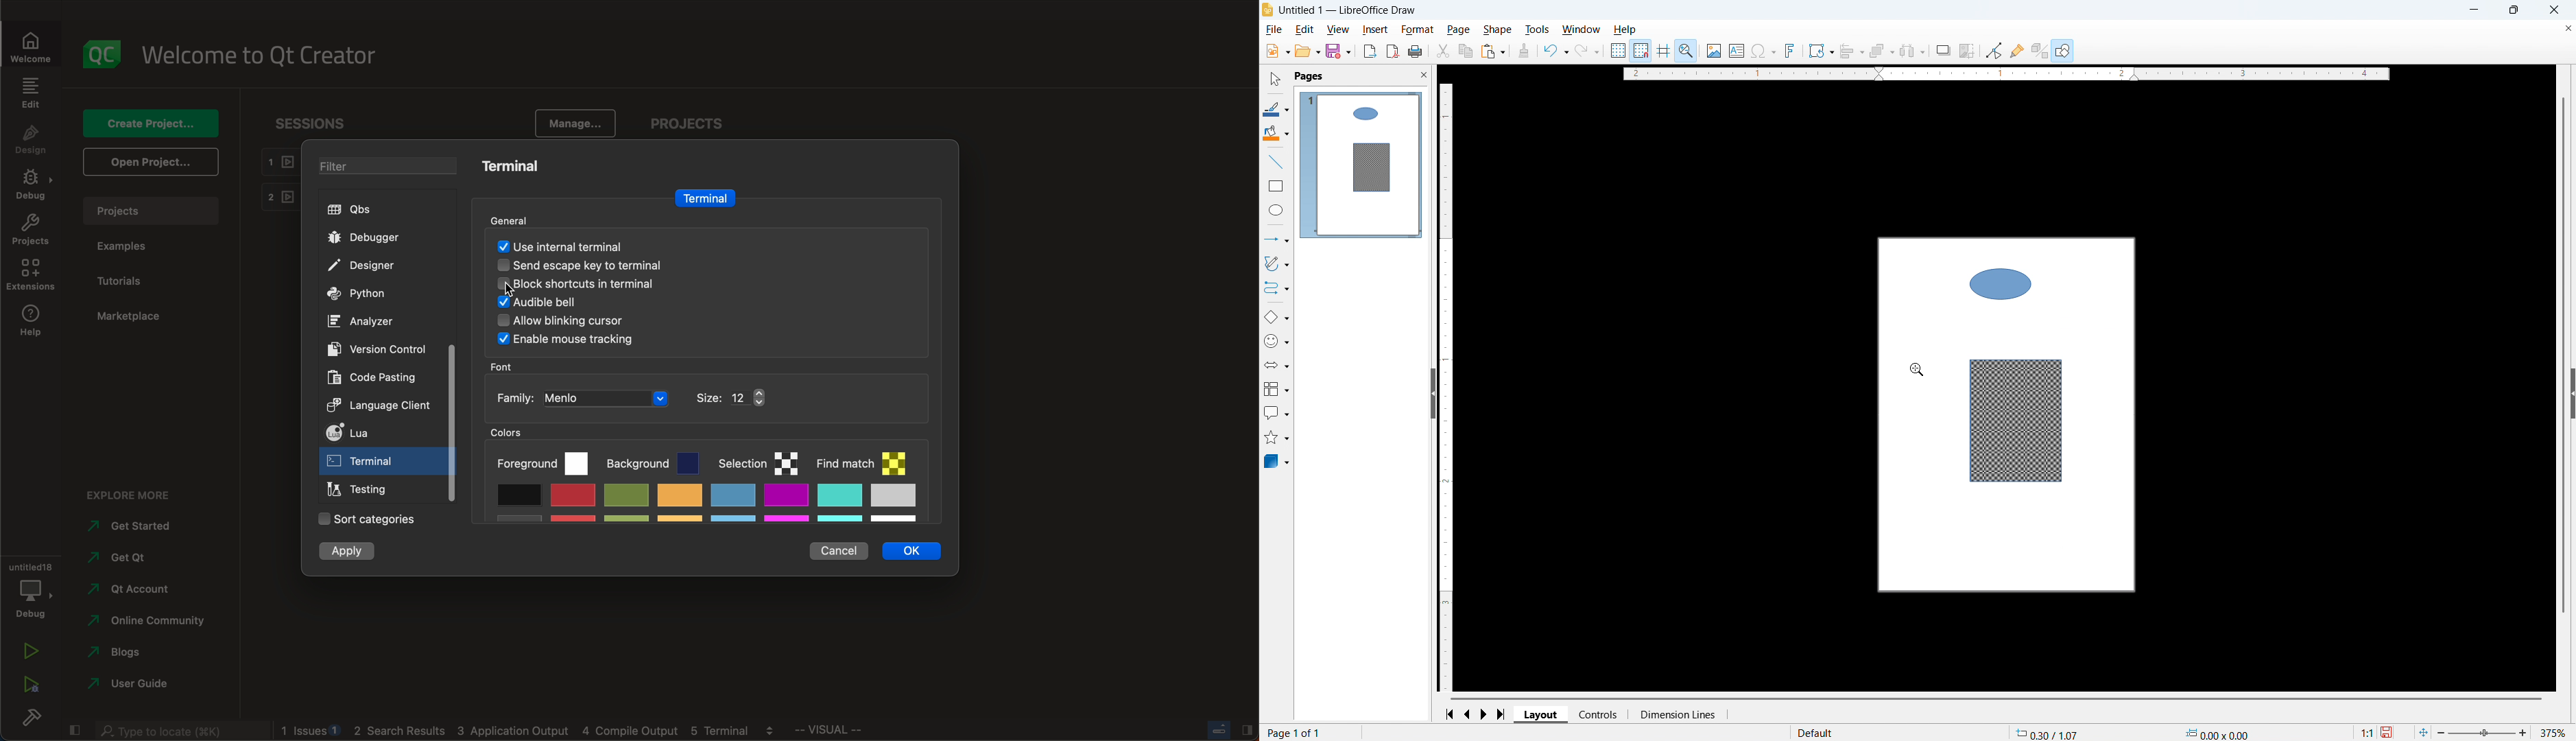  I want to click on Crop image , so click(1968, 50).